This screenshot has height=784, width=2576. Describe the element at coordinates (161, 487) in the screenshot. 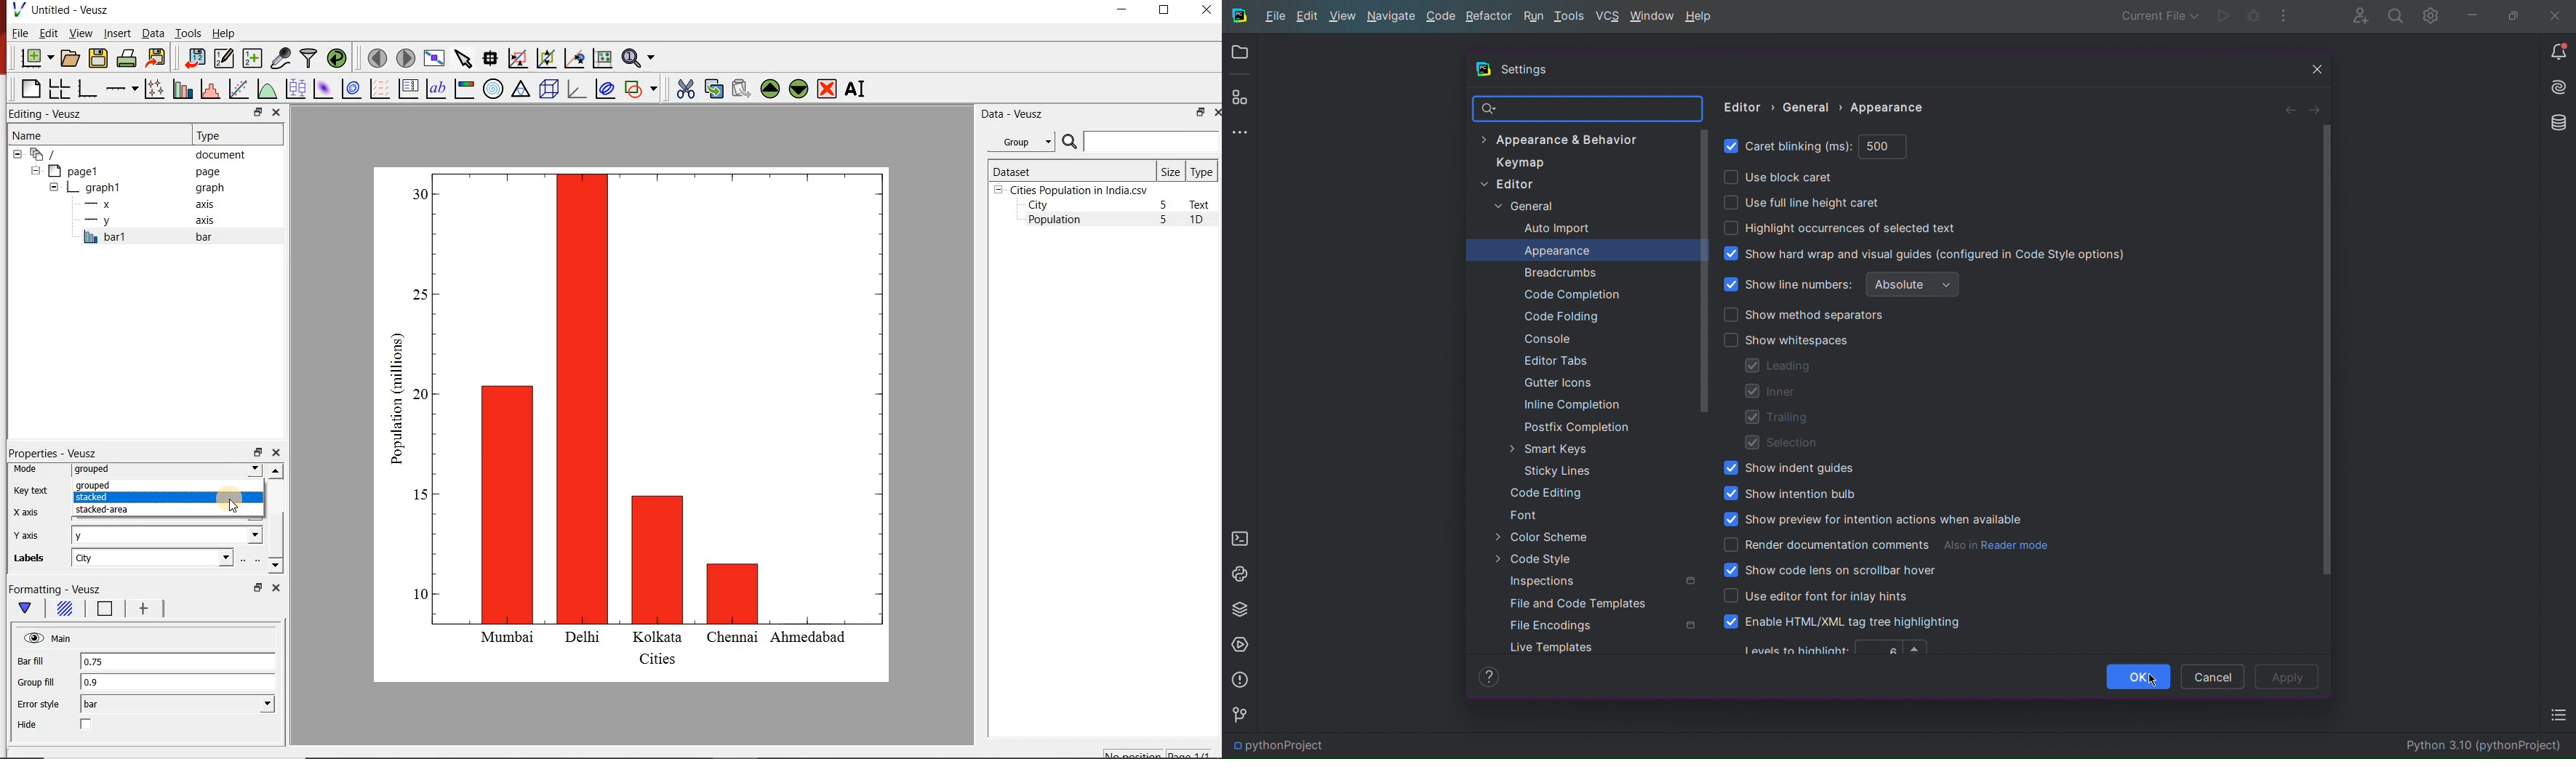

I see `grouped` at that location.